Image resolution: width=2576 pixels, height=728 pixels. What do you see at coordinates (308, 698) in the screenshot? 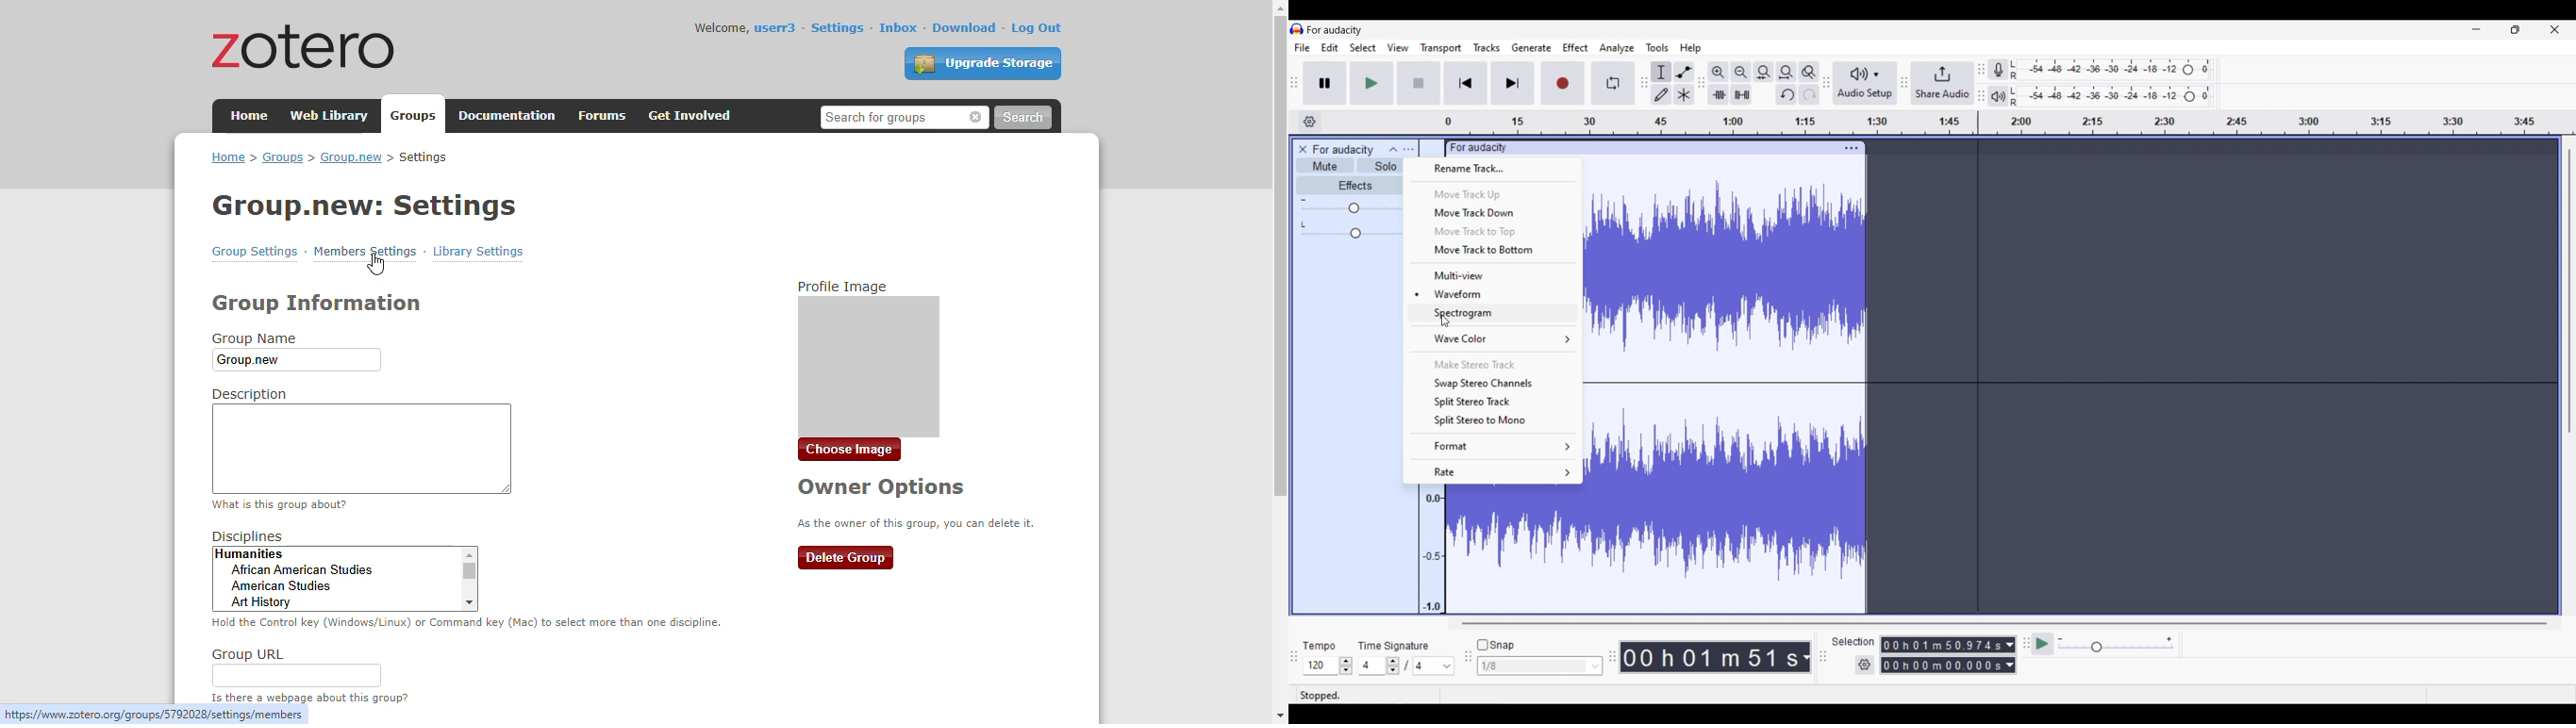
I see `is there a webpage about this group?` at bounding box center [308, 698].